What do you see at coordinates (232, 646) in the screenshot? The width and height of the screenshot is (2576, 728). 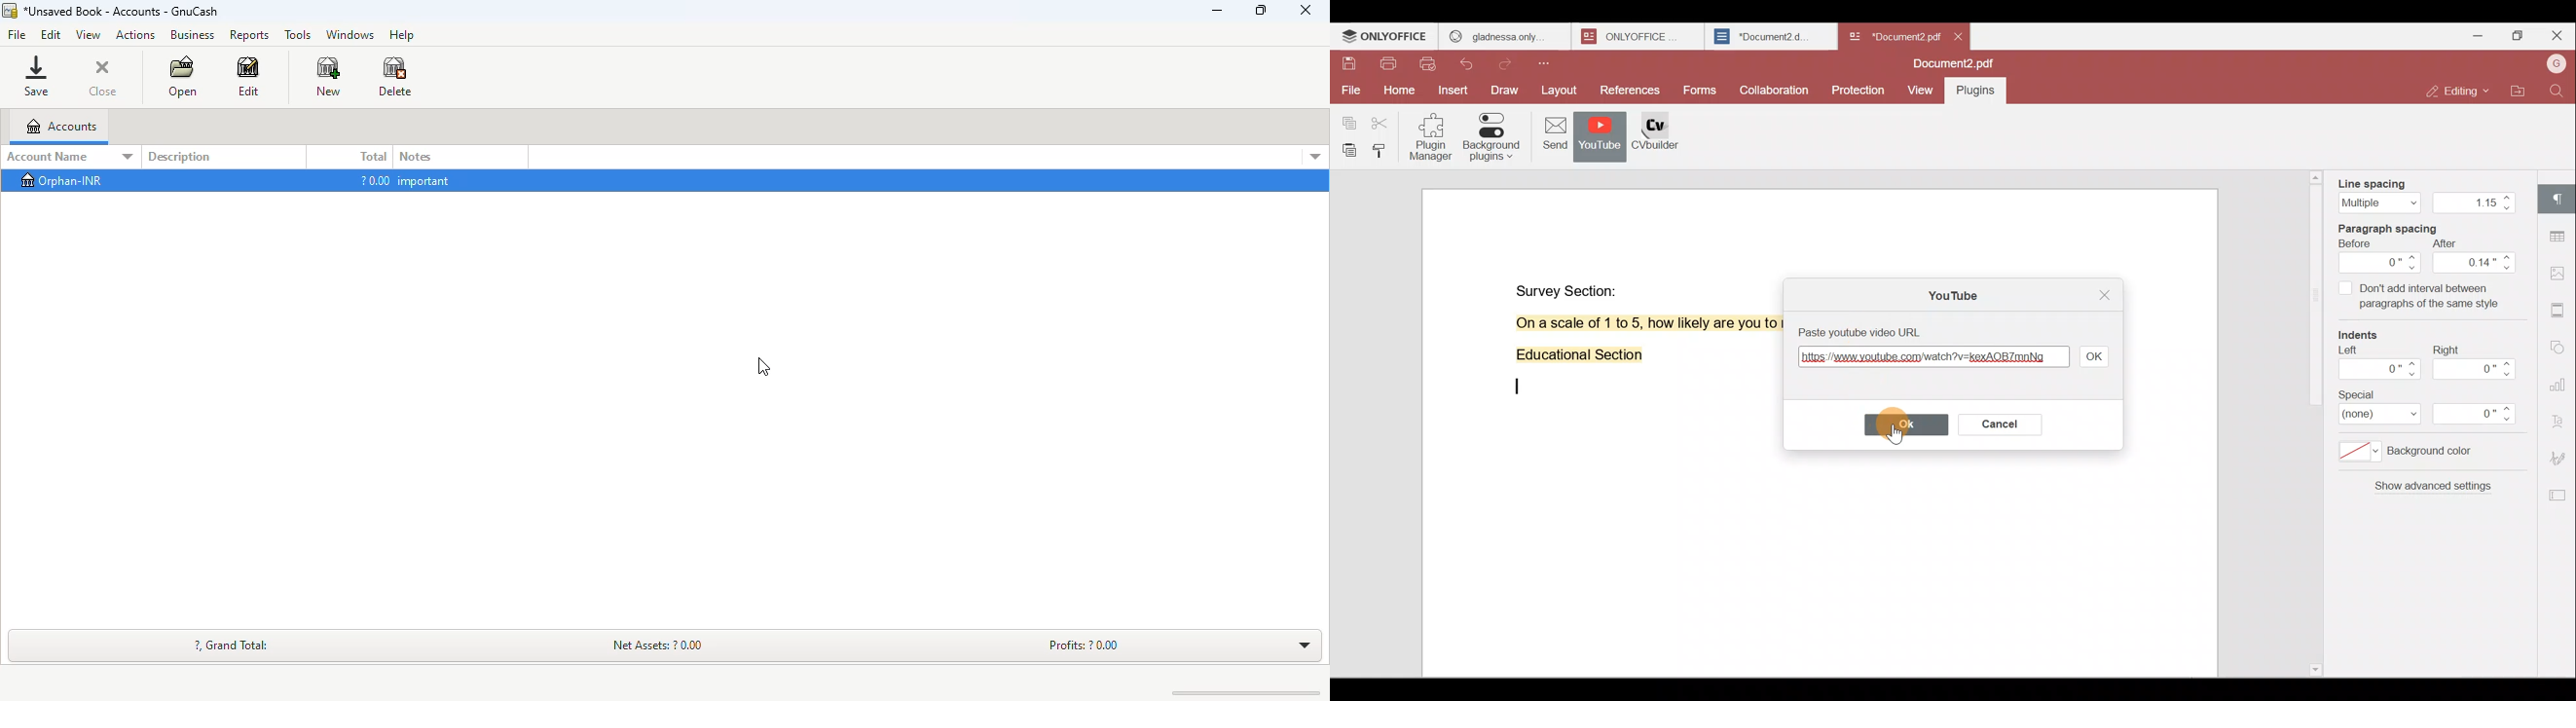 I see `?, grand total: ` at bounding box center [232, 646].